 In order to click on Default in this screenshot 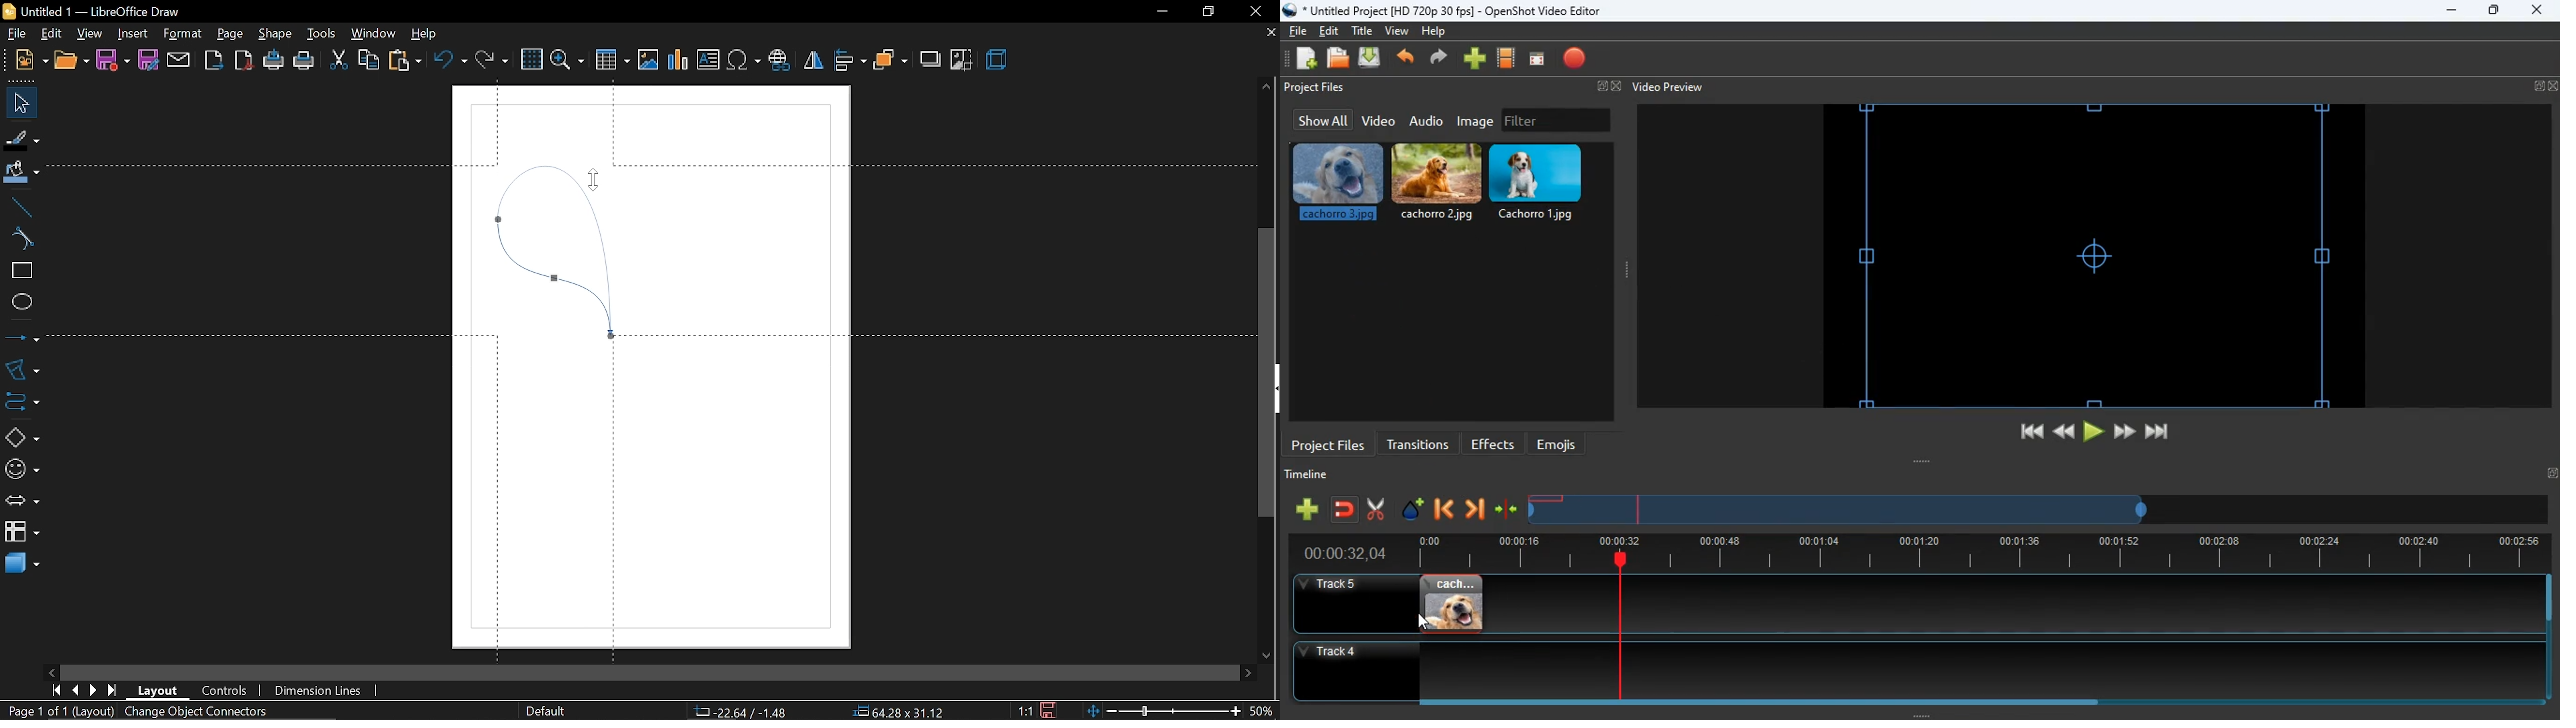, I will do `click(546, 712)`.